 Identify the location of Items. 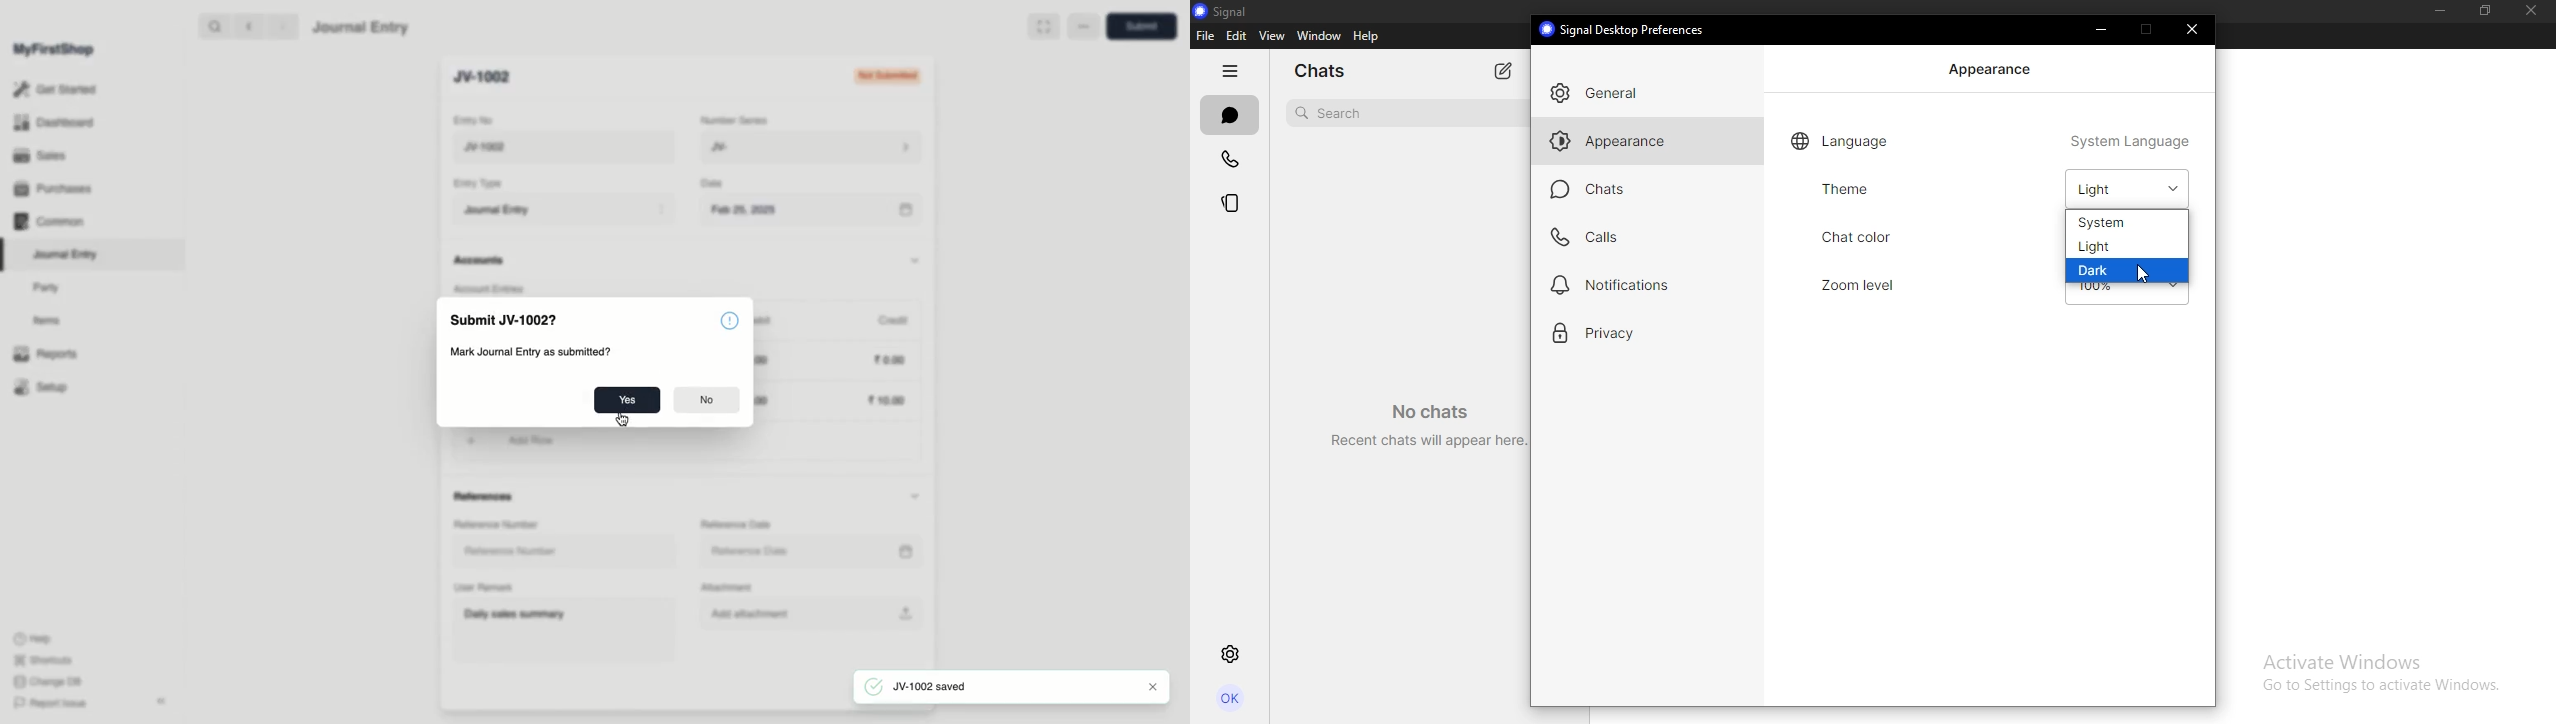
(51, 321).